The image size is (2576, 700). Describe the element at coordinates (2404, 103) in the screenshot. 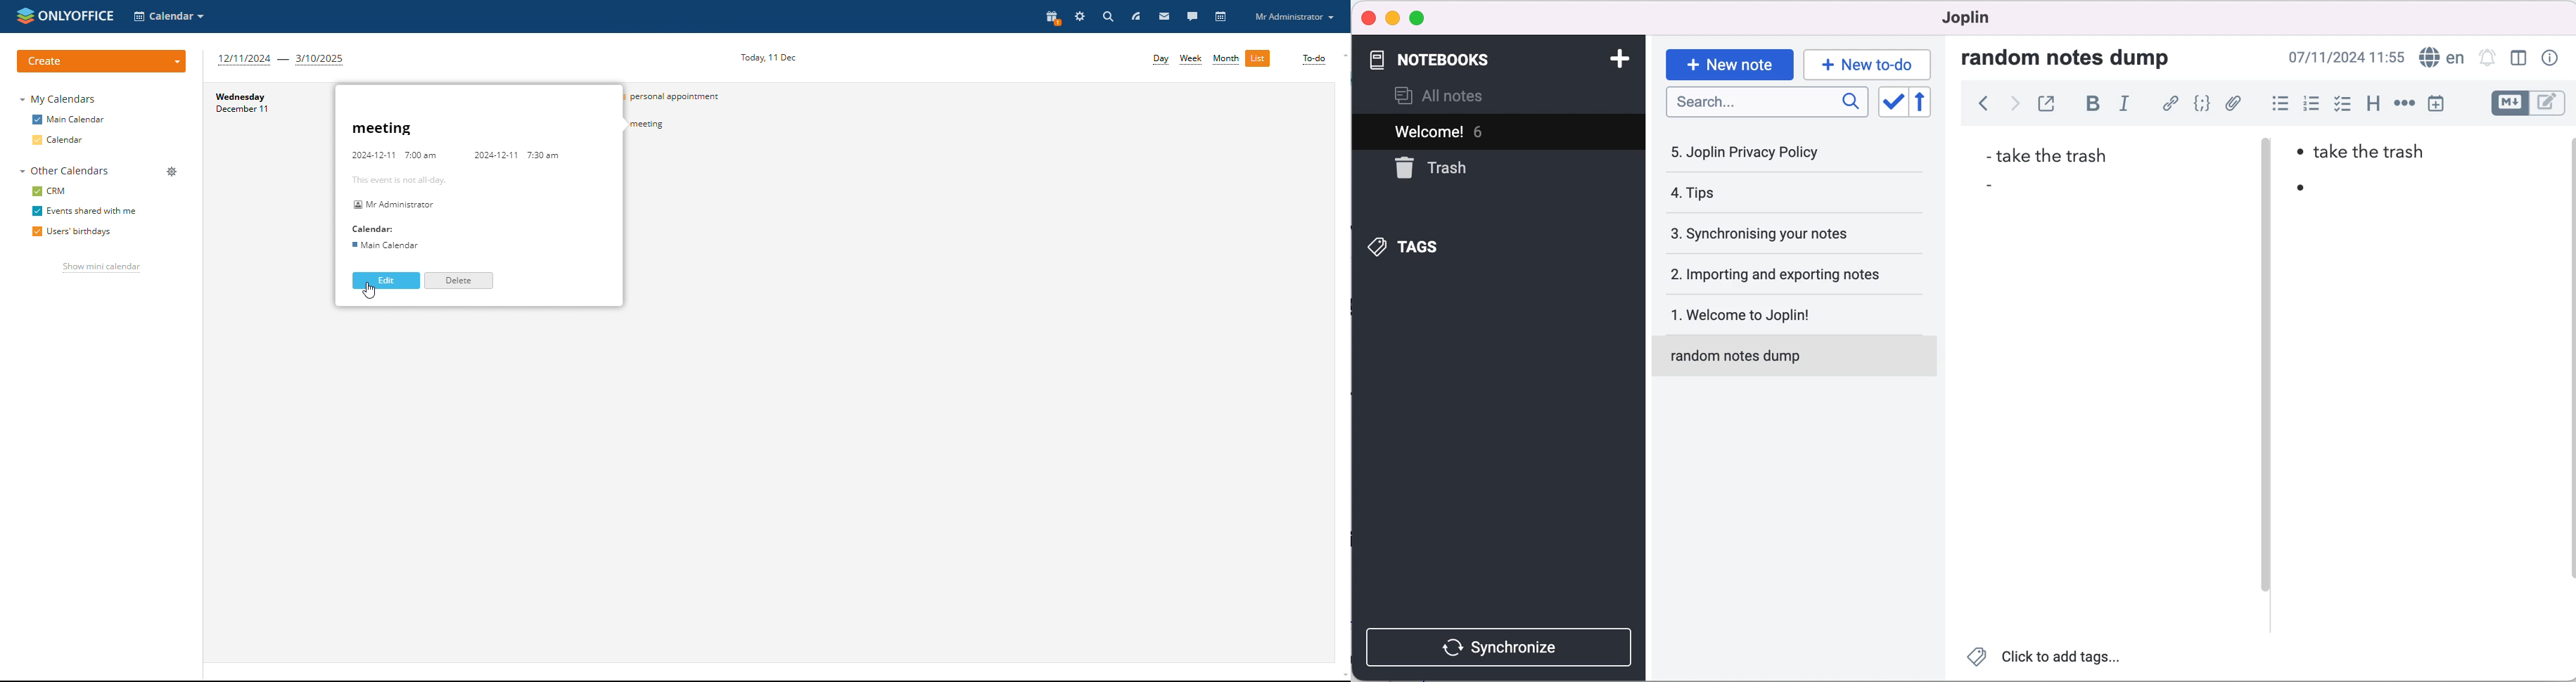

I see `horizontal rule` at that location.